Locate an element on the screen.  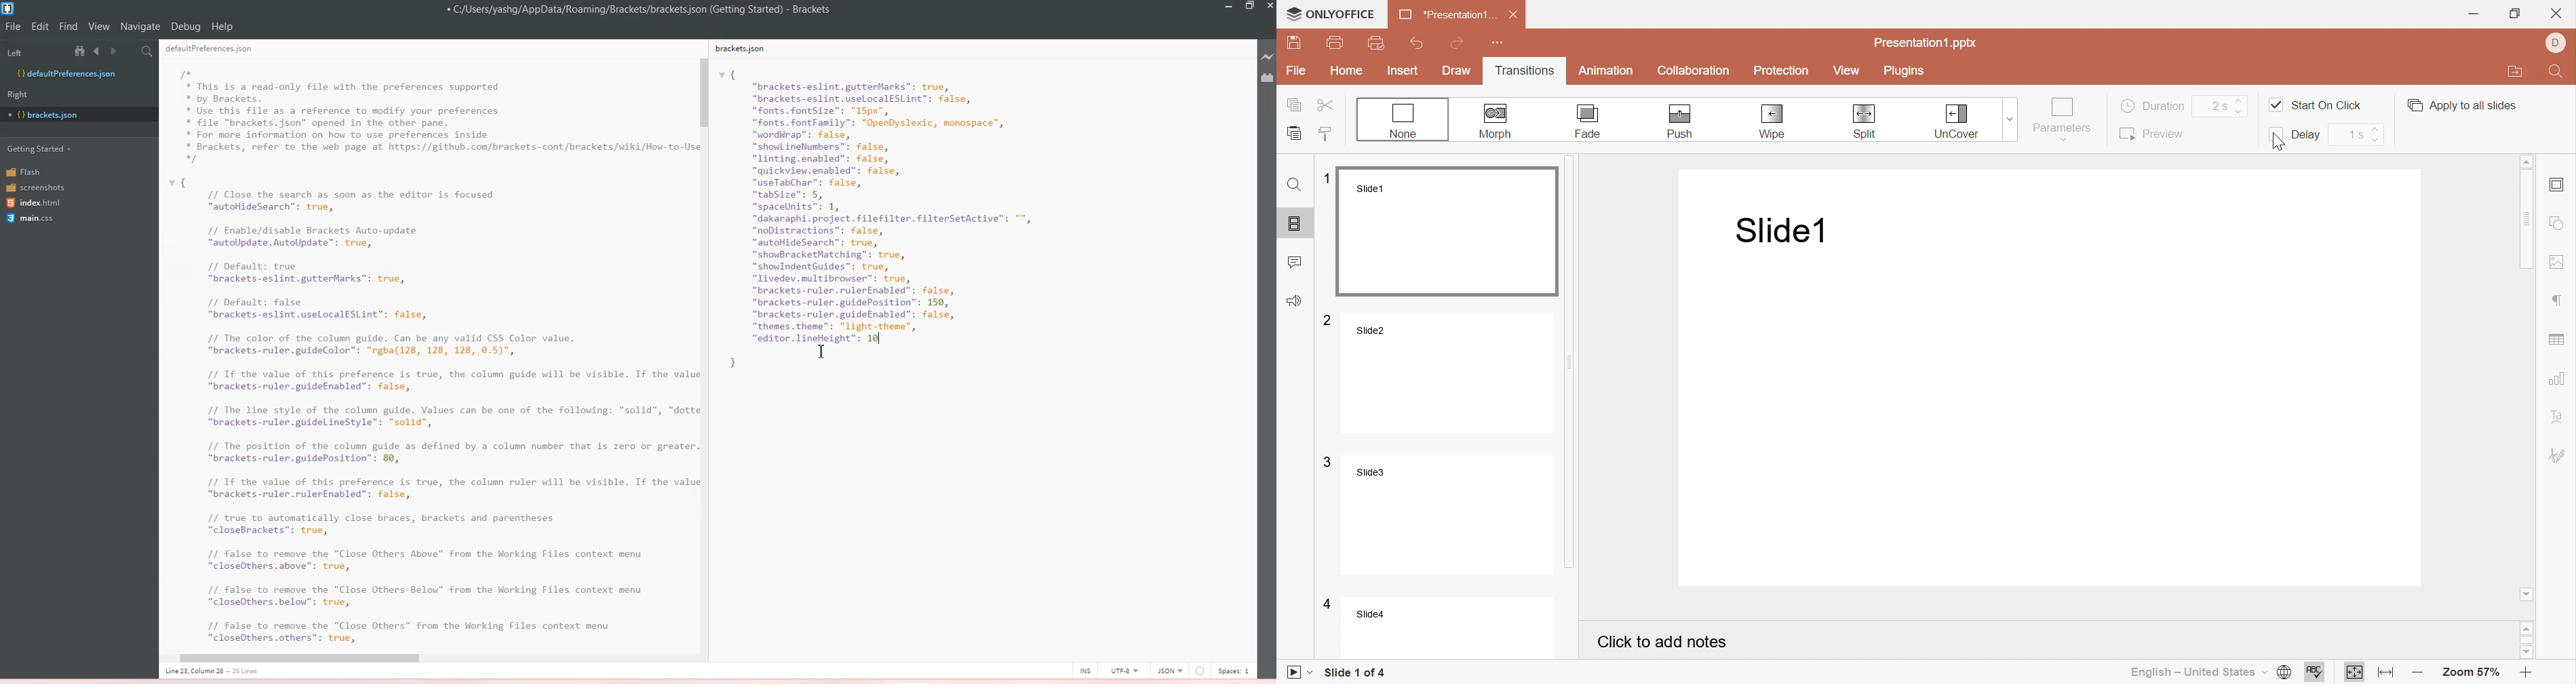
Quick print is located at coordinates (1378, 44).